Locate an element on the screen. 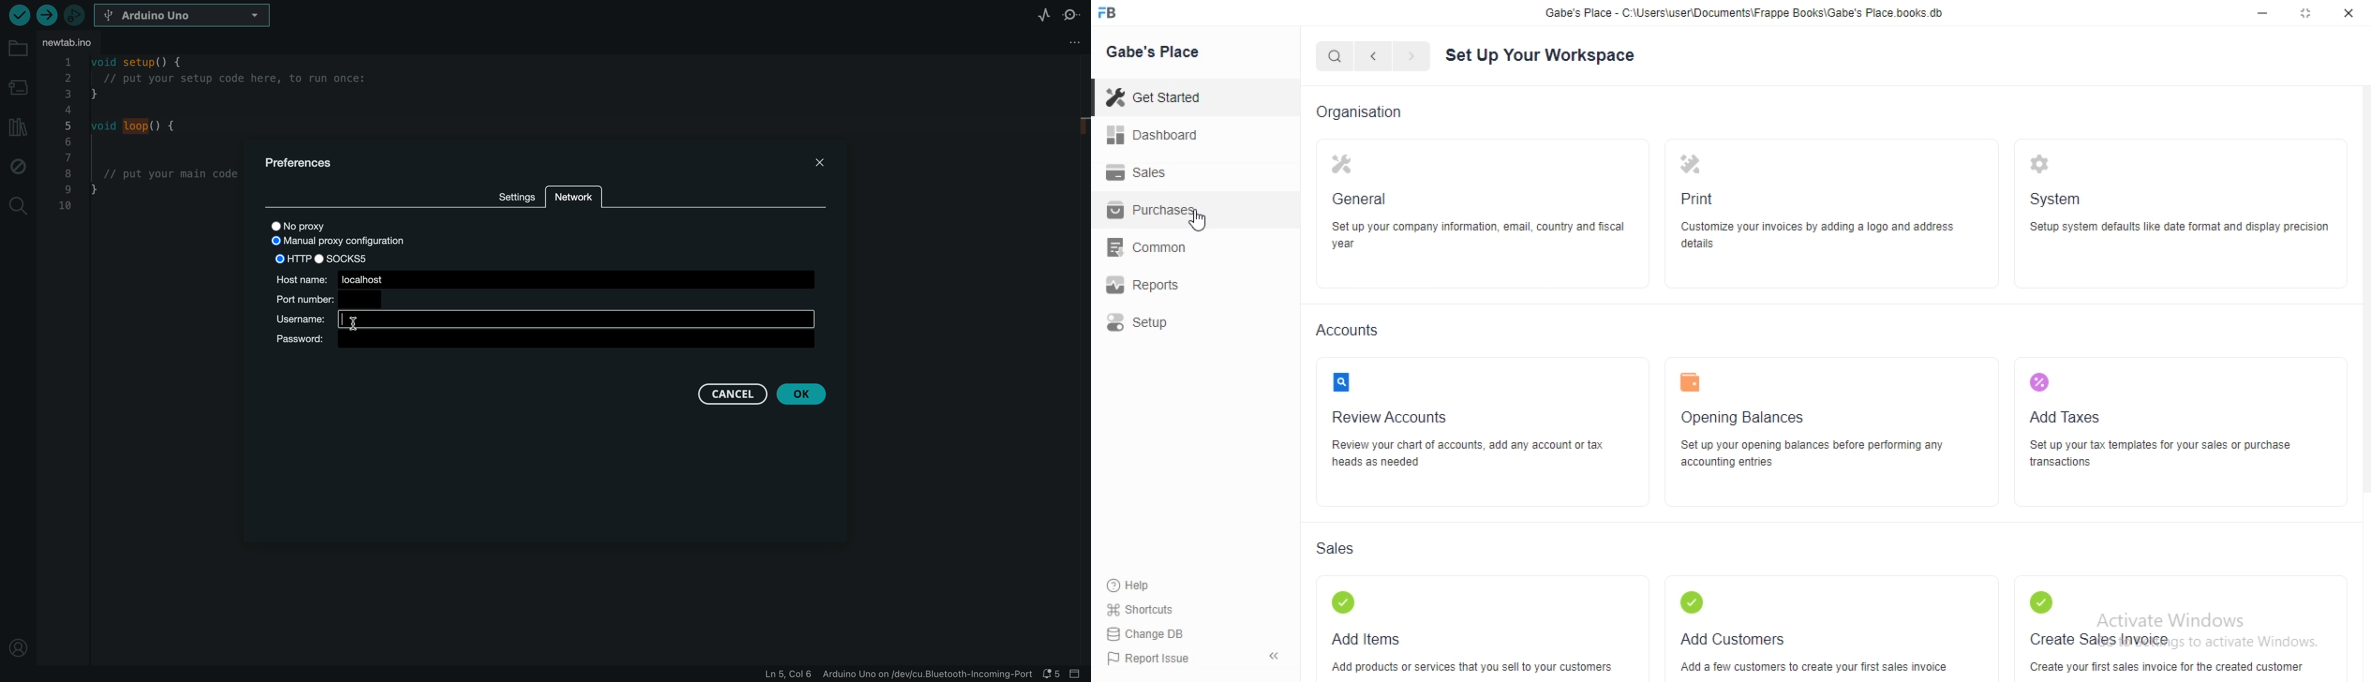 The height and width of the screenshot is (700, 2380). Accounts is located at coordinates (1347, 329).